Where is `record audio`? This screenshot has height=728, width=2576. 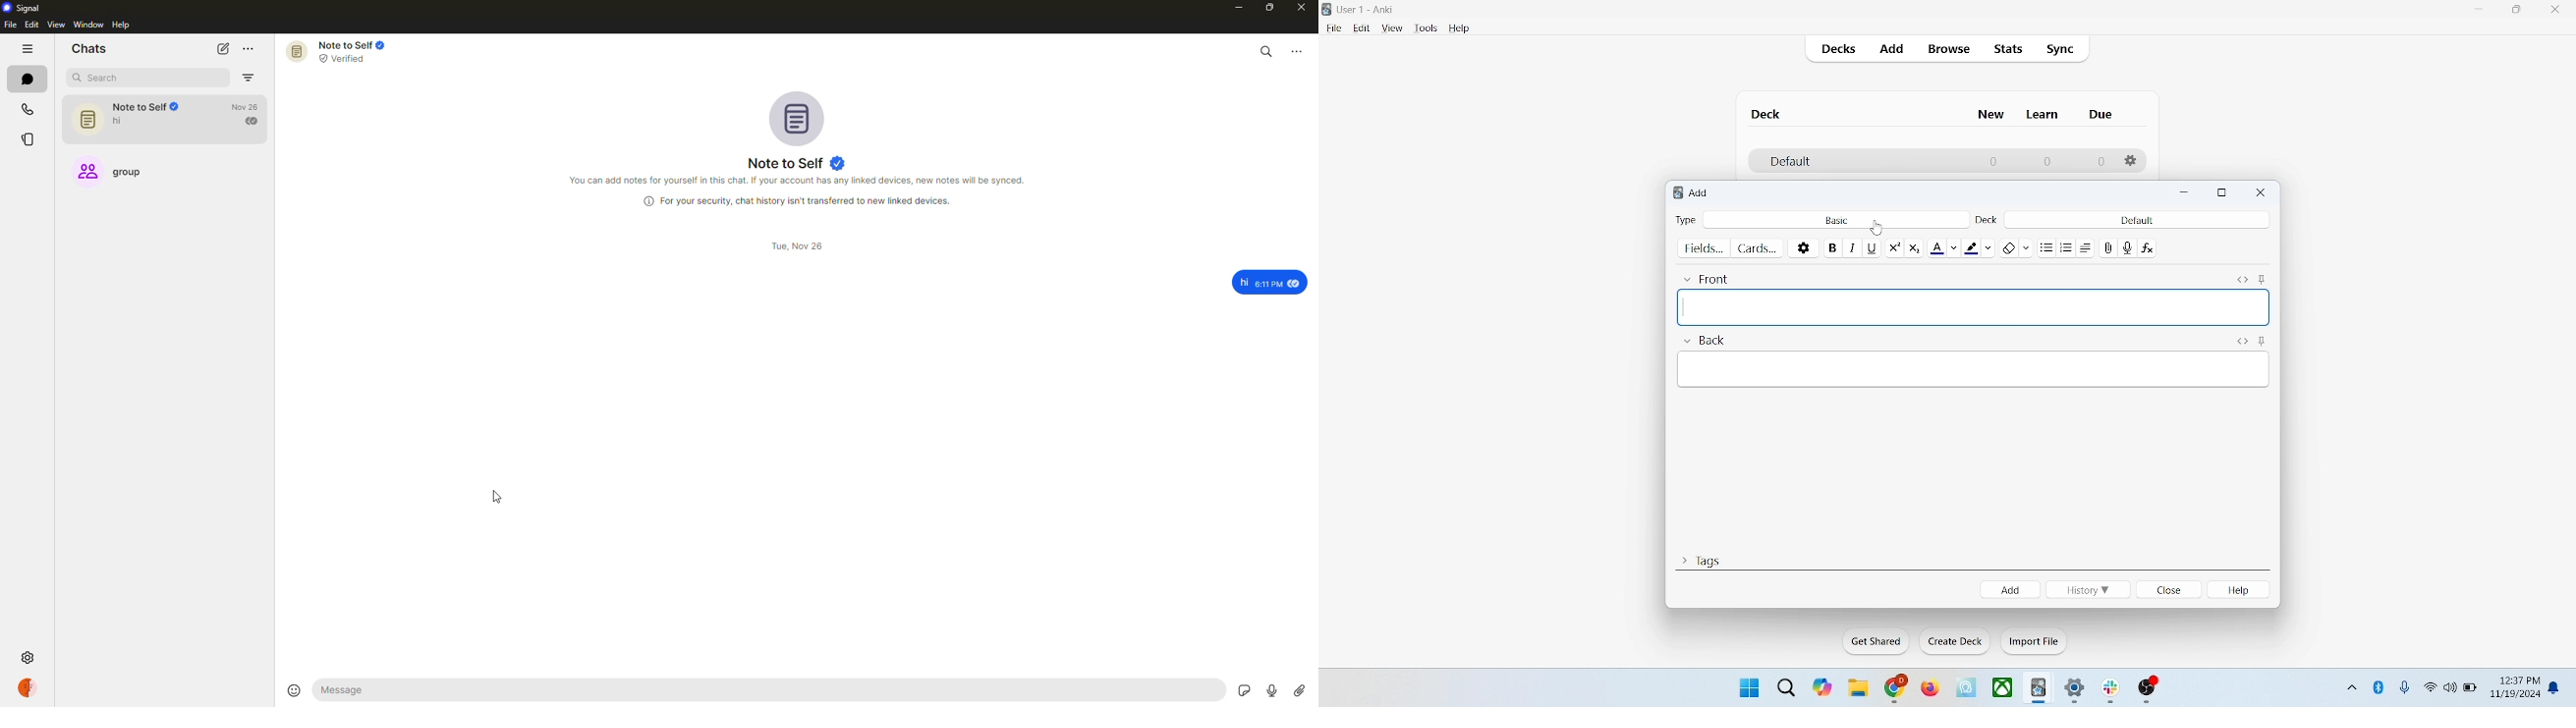
record audio is located at coordinates (2128, 249).